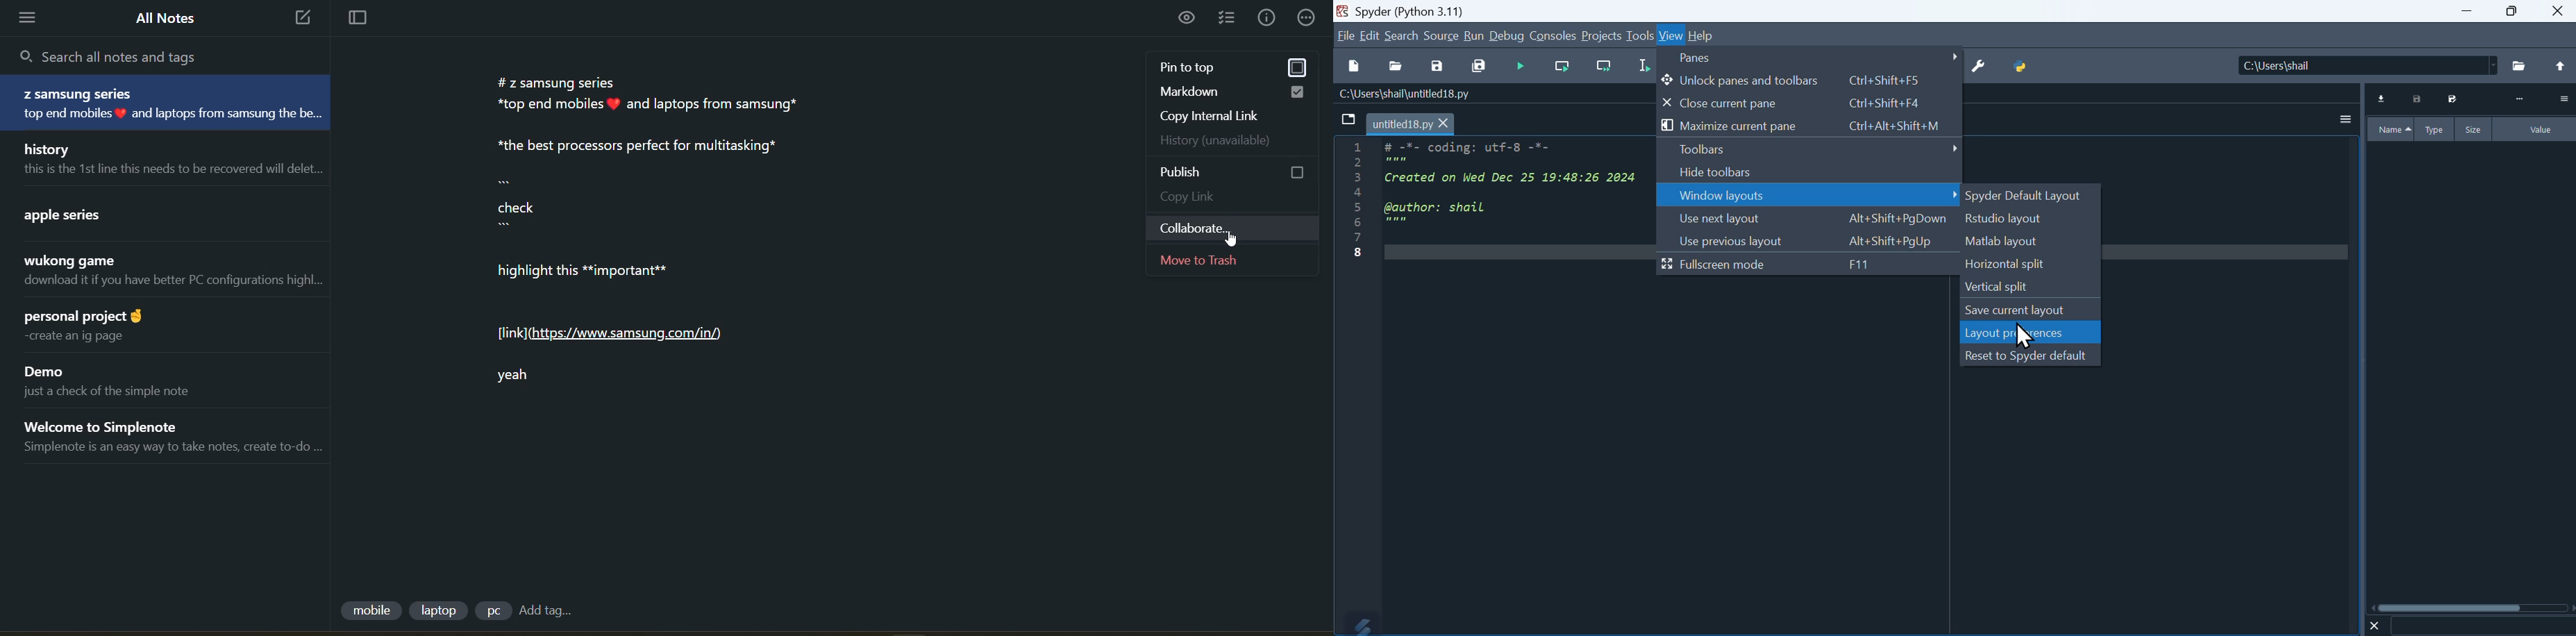 The height and width of the screenshot is (644, 2576). What do you see at coordinates (1421, 10) in the screenshot?
I see `Spyder (Python 3.11)` at bounding box center [1421, 10].